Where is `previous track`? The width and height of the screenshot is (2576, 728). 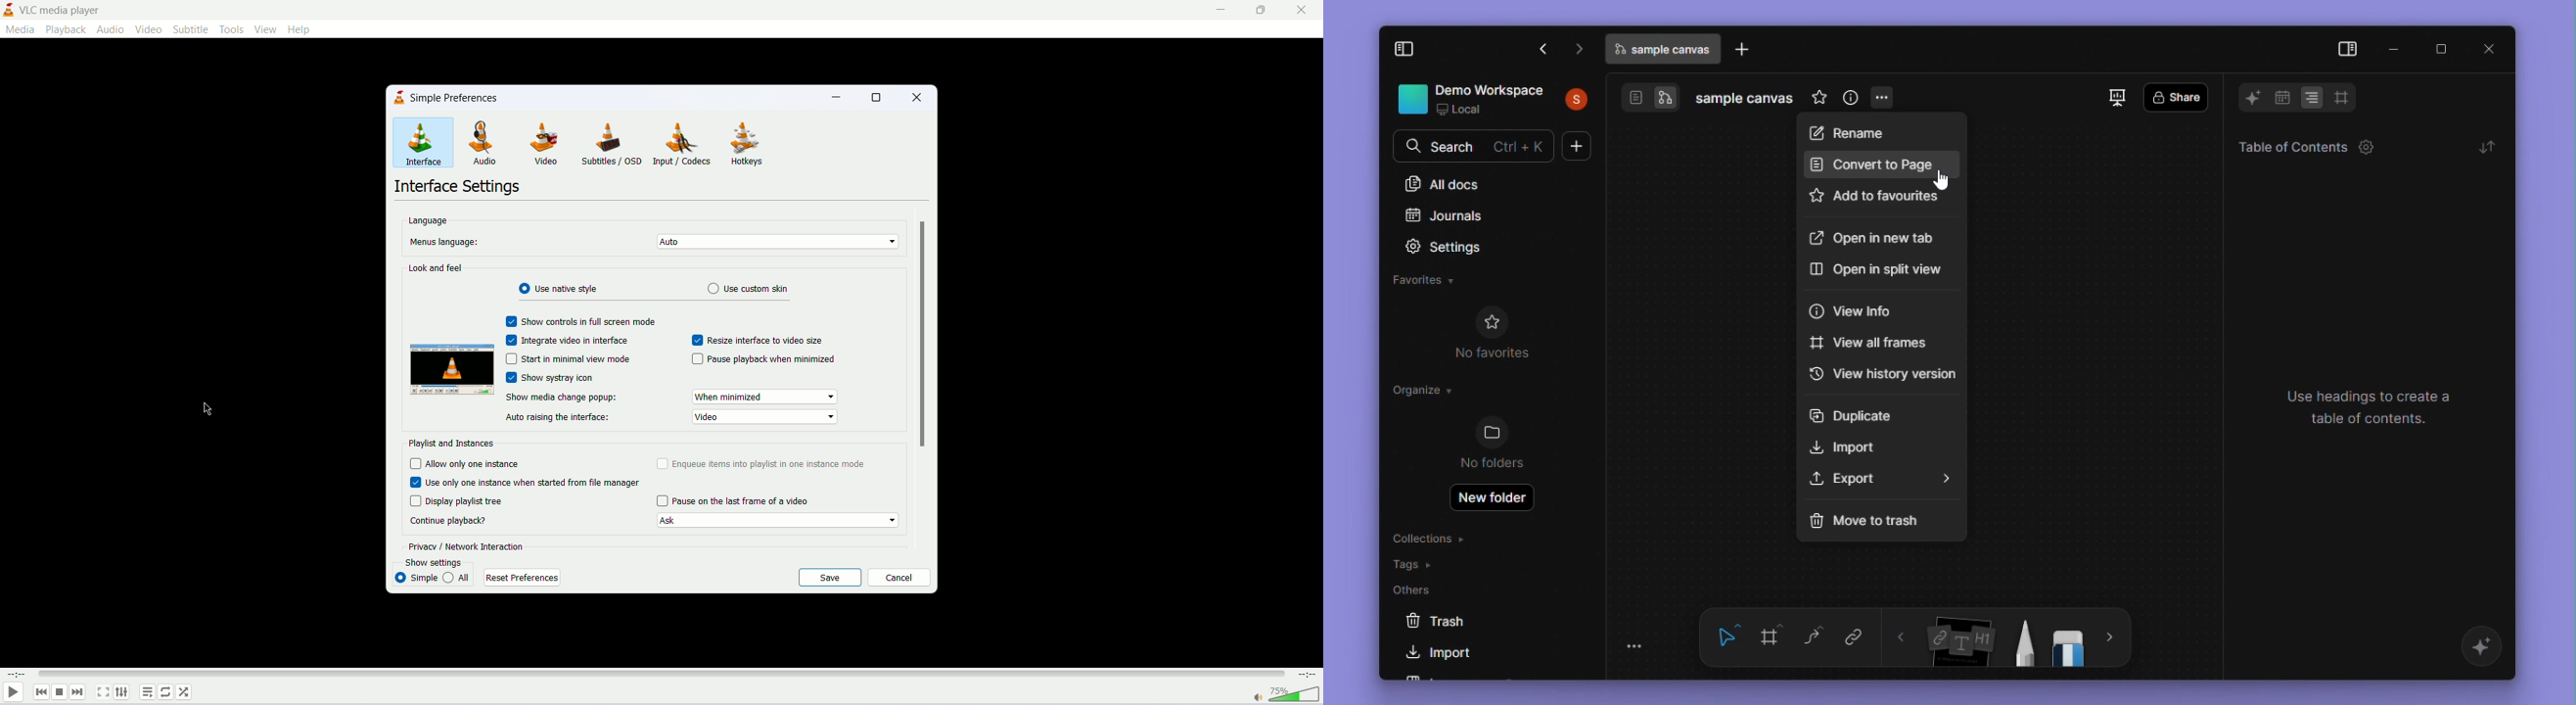 previous track is located at coordinates (39, 692).